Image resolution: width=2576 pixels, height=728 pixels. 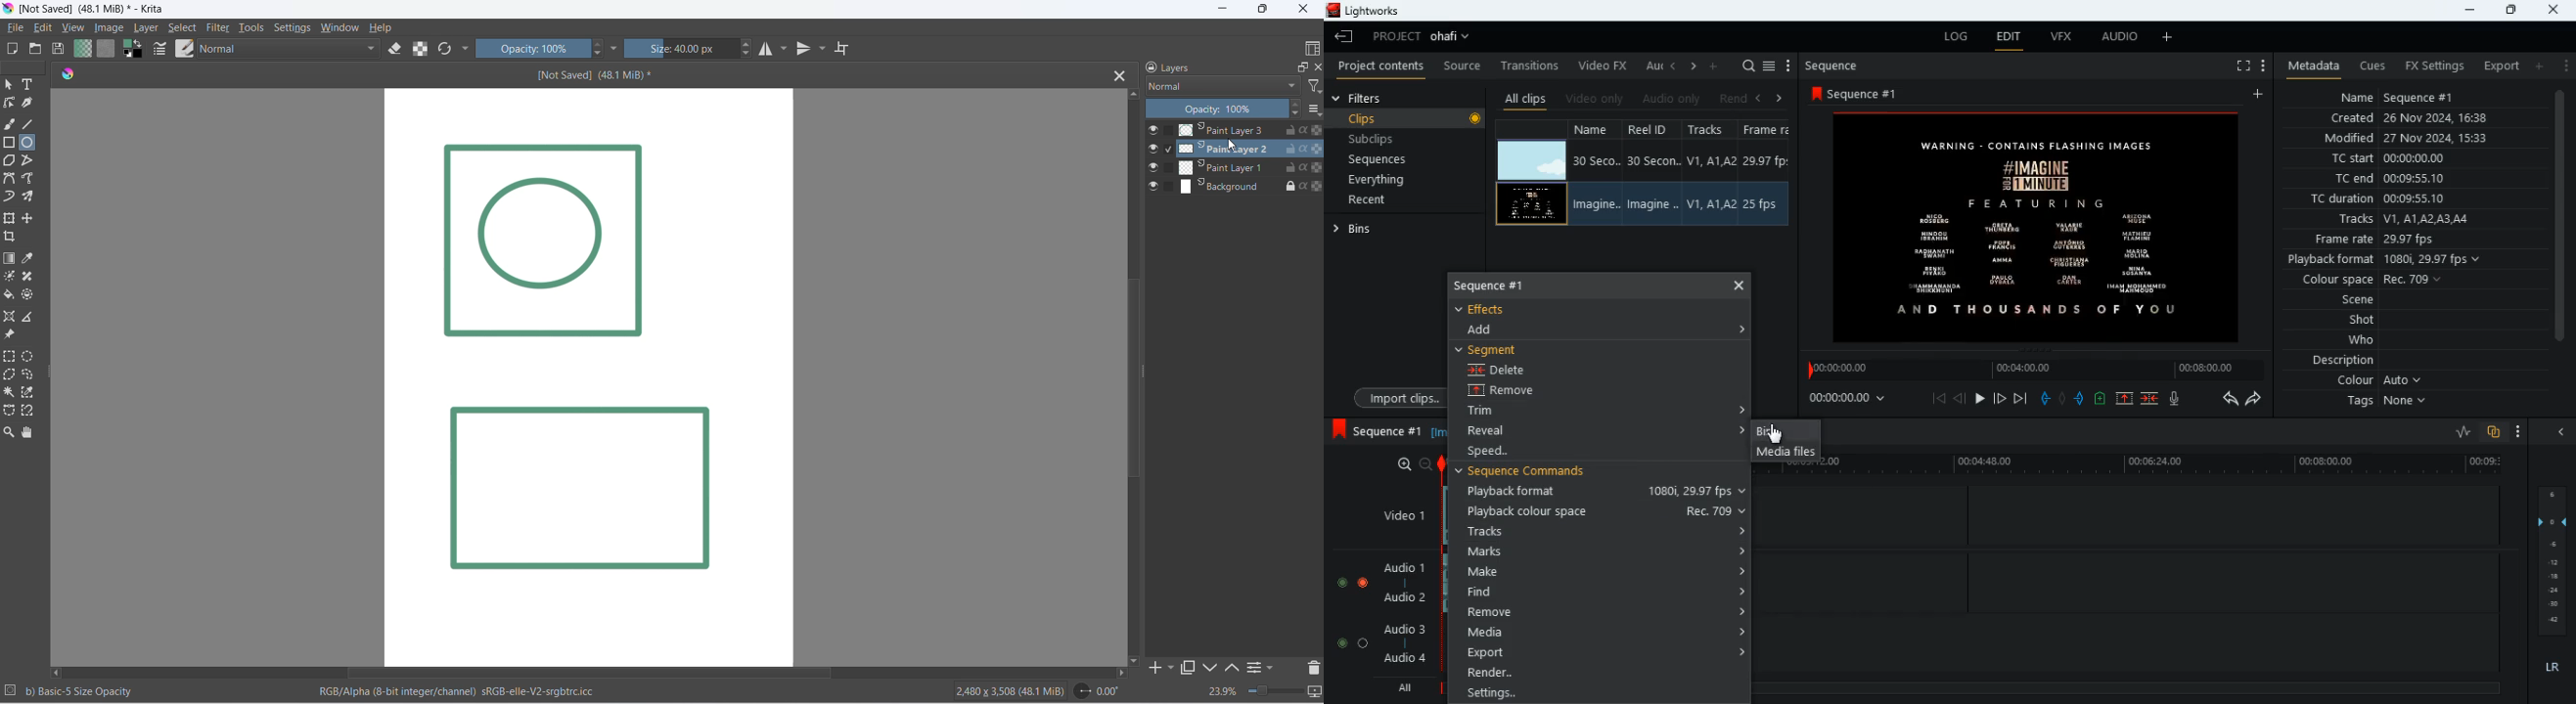 What do you see at coordinates (1288, 165) in the screenshot?
I see `unlock` at bounding box center [1288, 165].